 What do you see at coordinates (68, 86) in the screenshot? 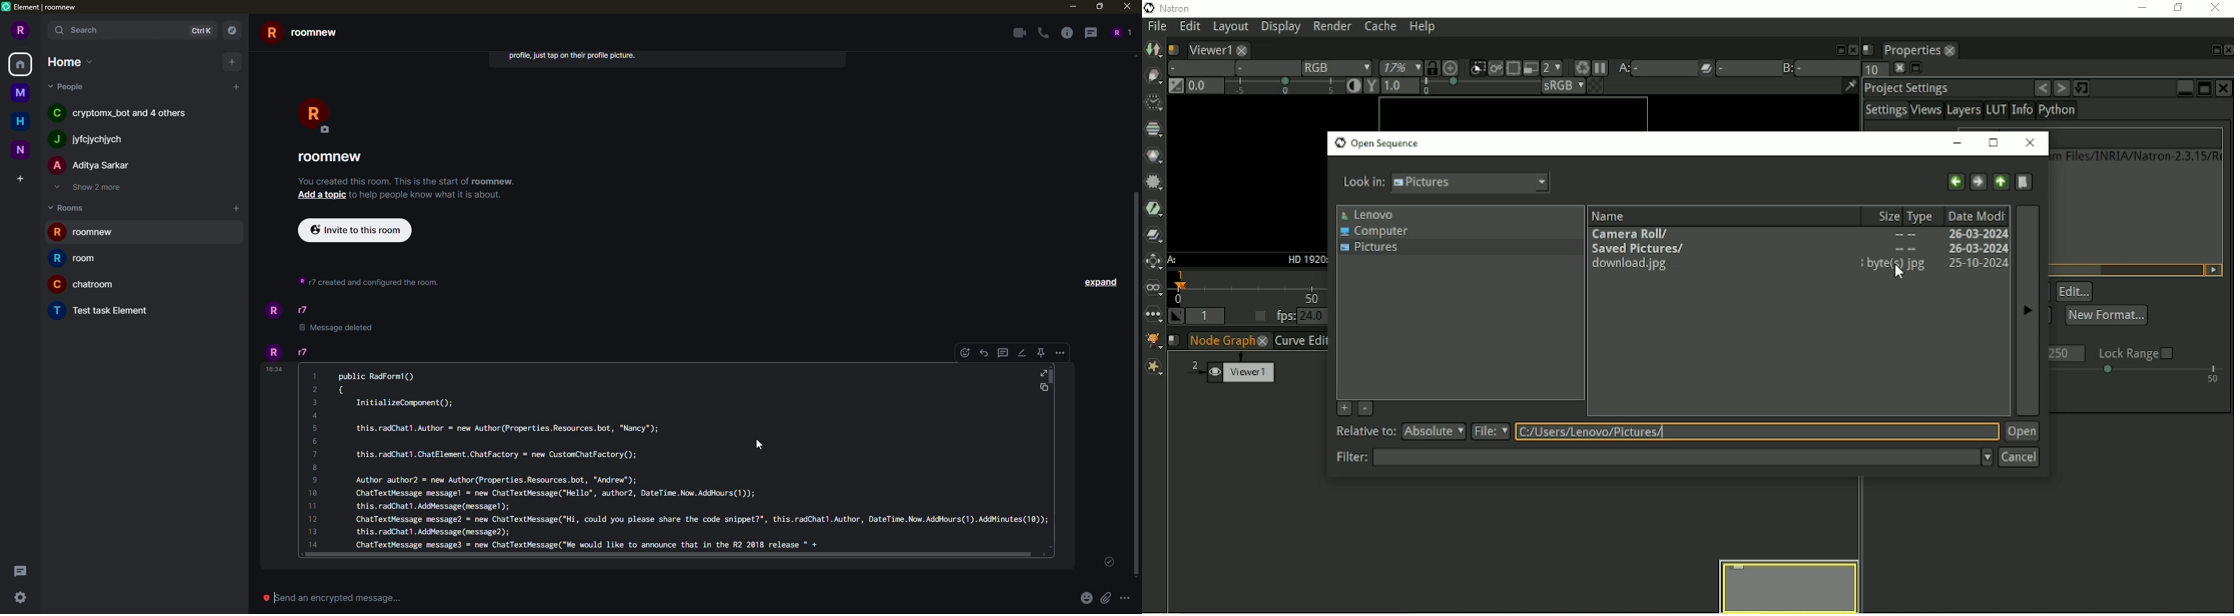
I see `people` at bounding box center [68, 86].